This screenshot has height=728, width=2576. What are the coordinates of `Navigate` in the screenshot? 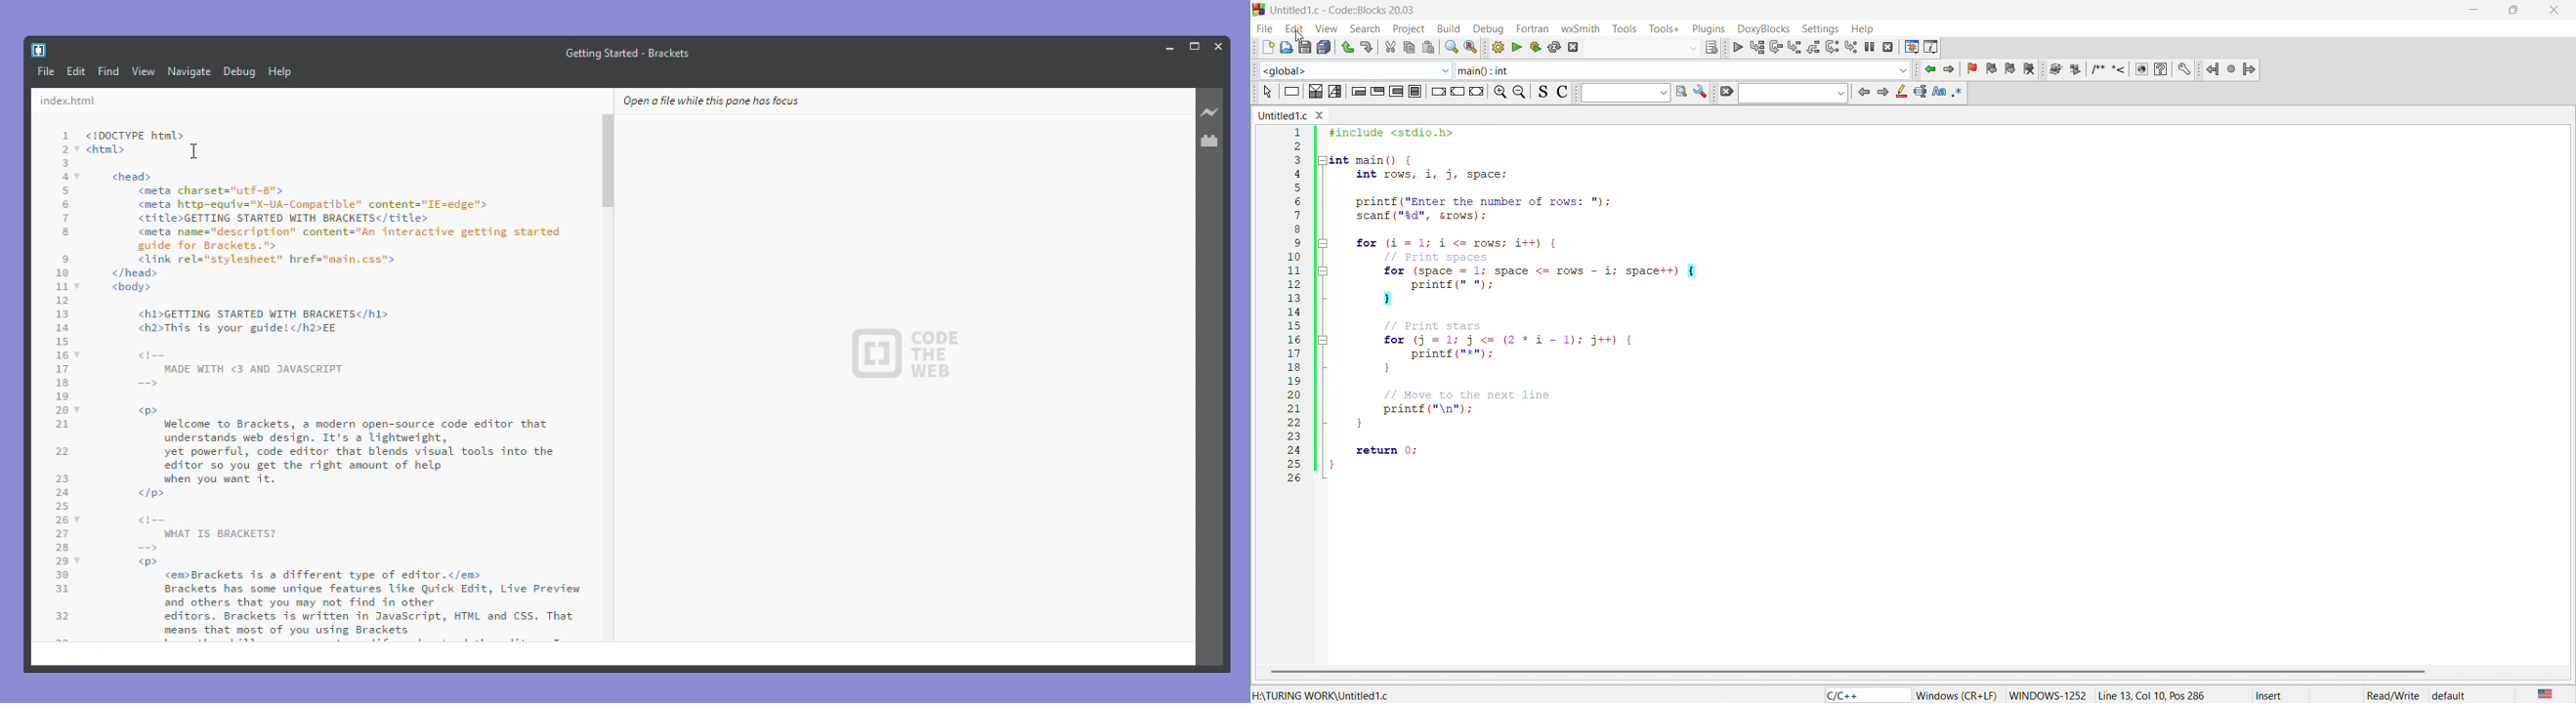 It's located at (190, 71).